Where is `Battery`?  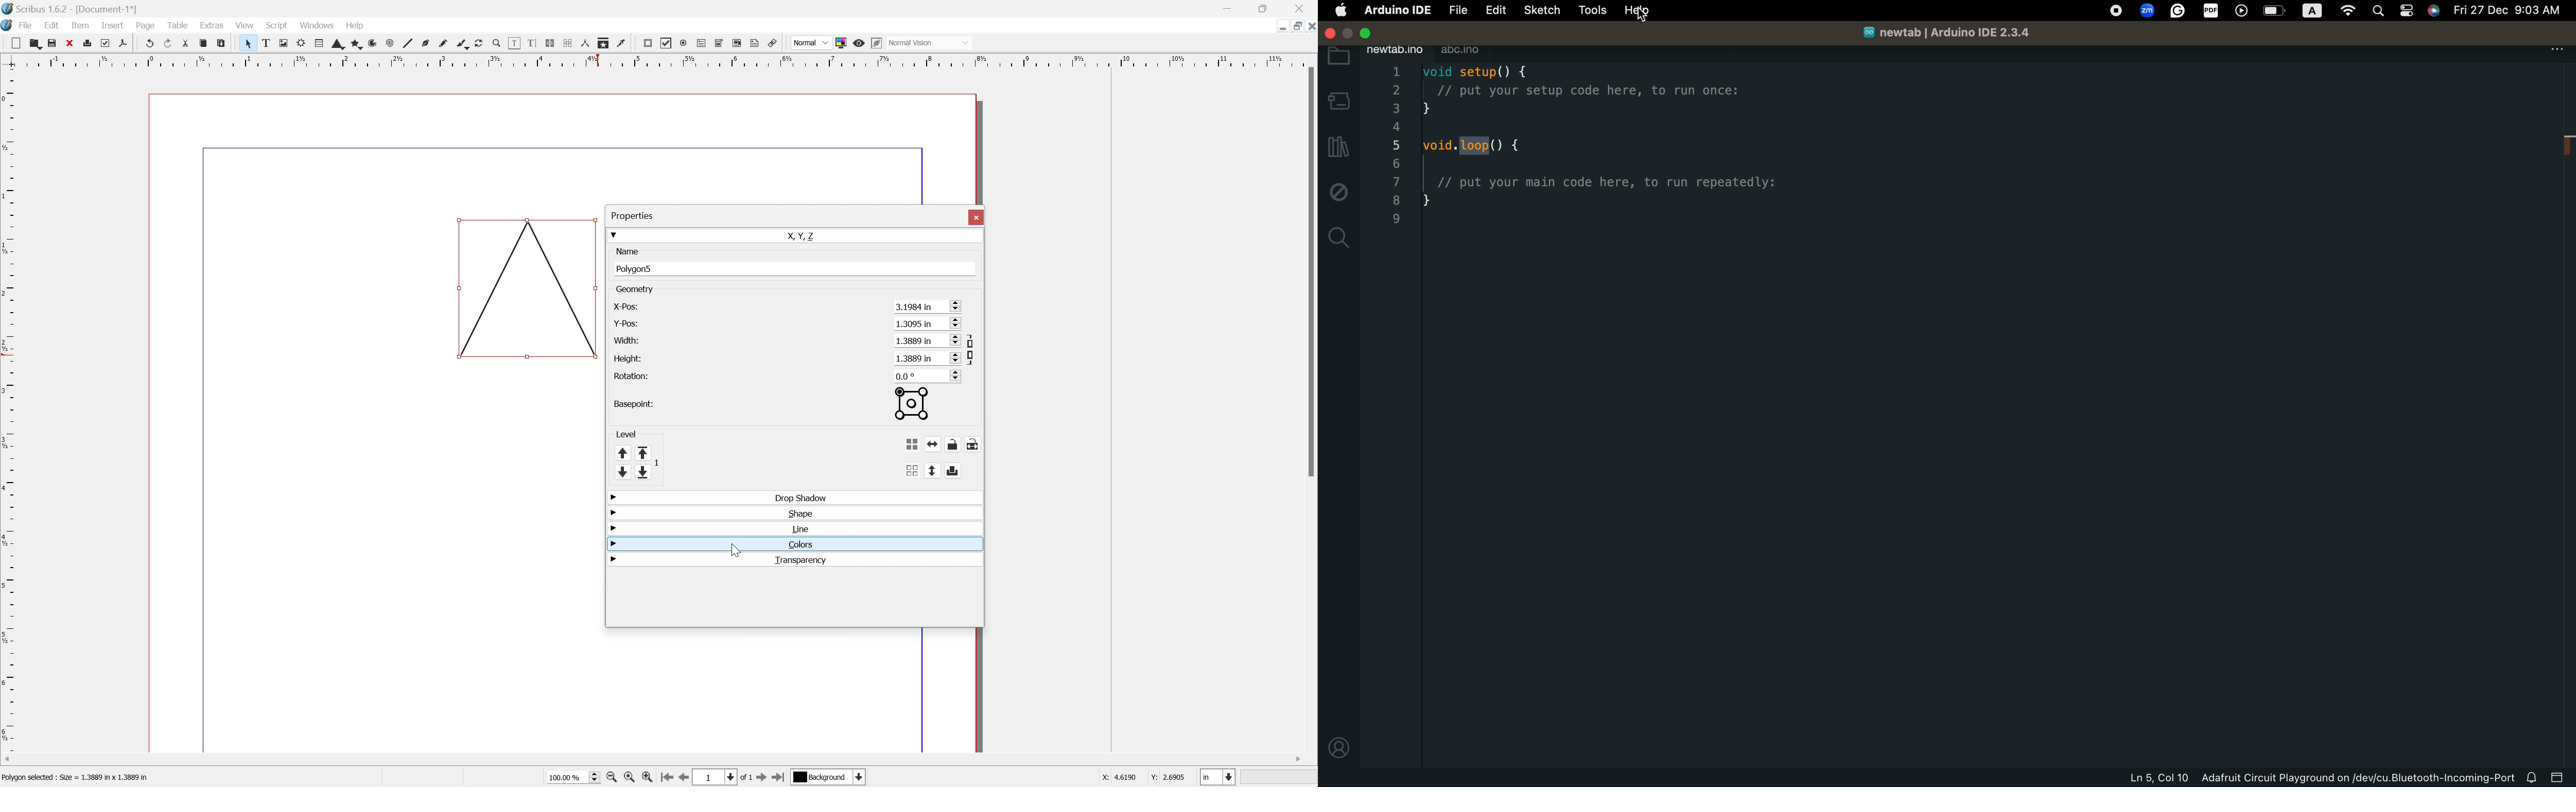 Battery is located at coordinates (2277, 10).